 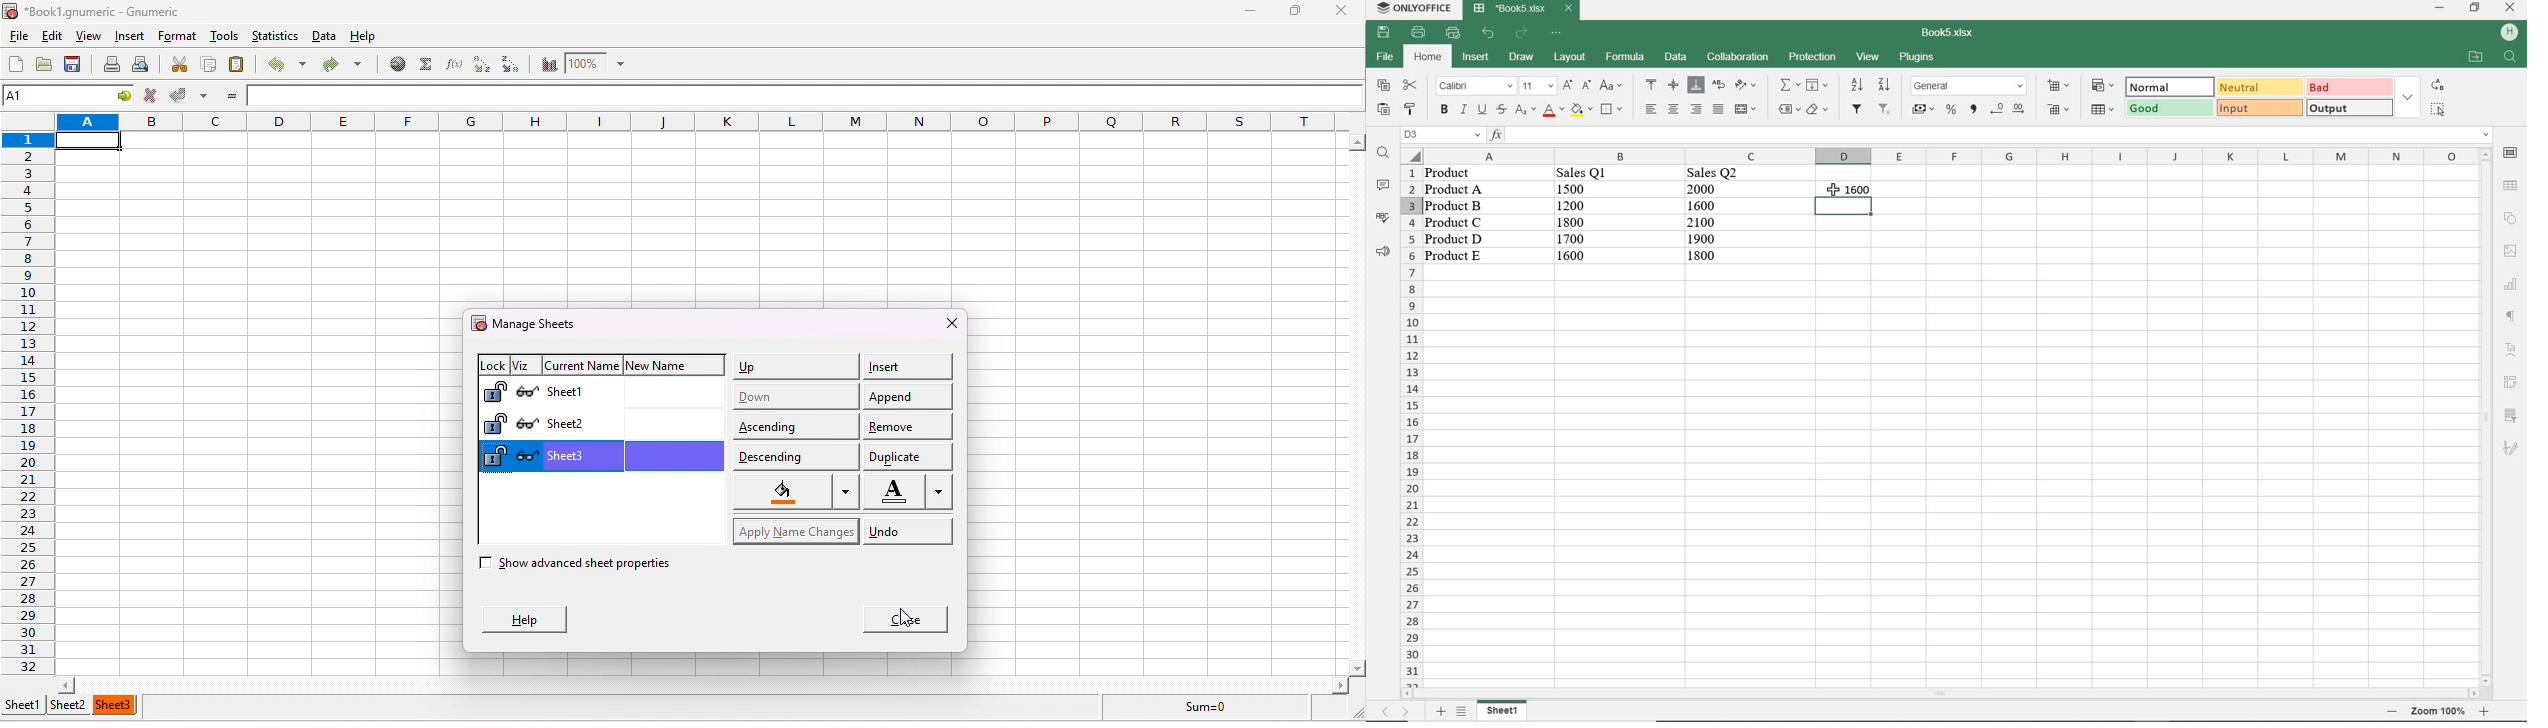 What do you see at coordinates (2513, 445) in the screenshot?
I see `signature` at bounding box center [2513, 445].